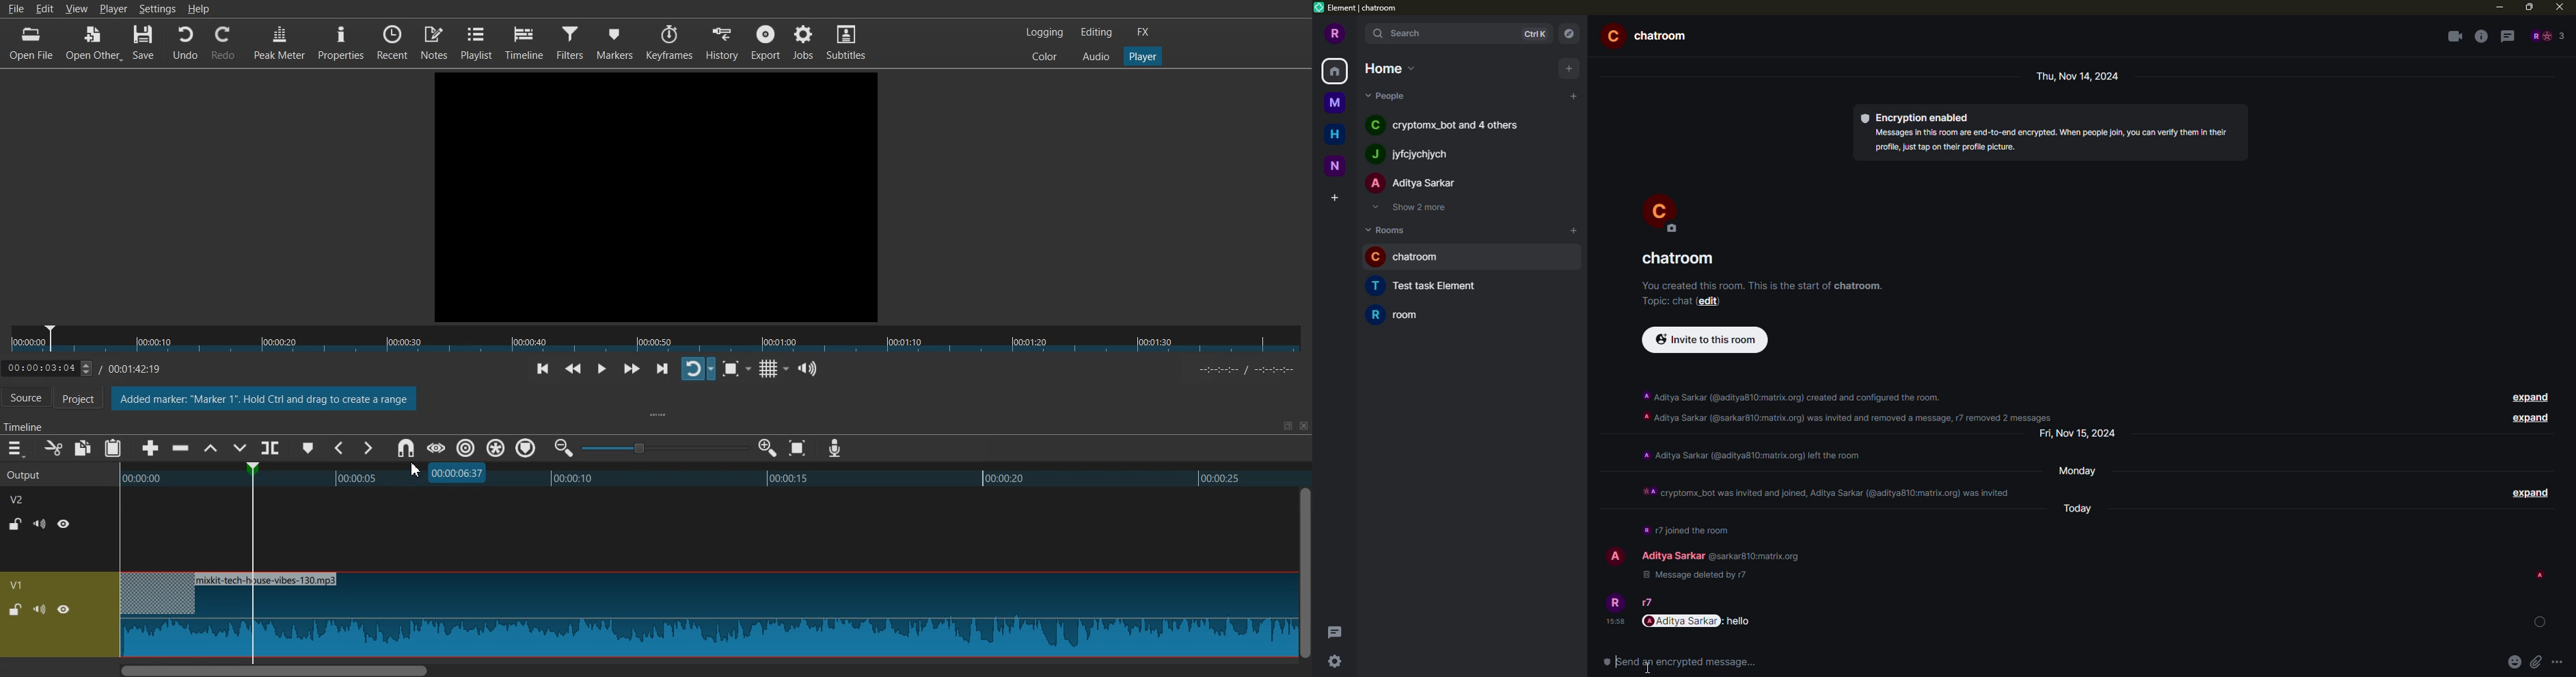 The image size is (2576, 700). What do you see at coordinates (2080, 435) in the screenshot?
I see `day` at bounding box center [2080, 435].